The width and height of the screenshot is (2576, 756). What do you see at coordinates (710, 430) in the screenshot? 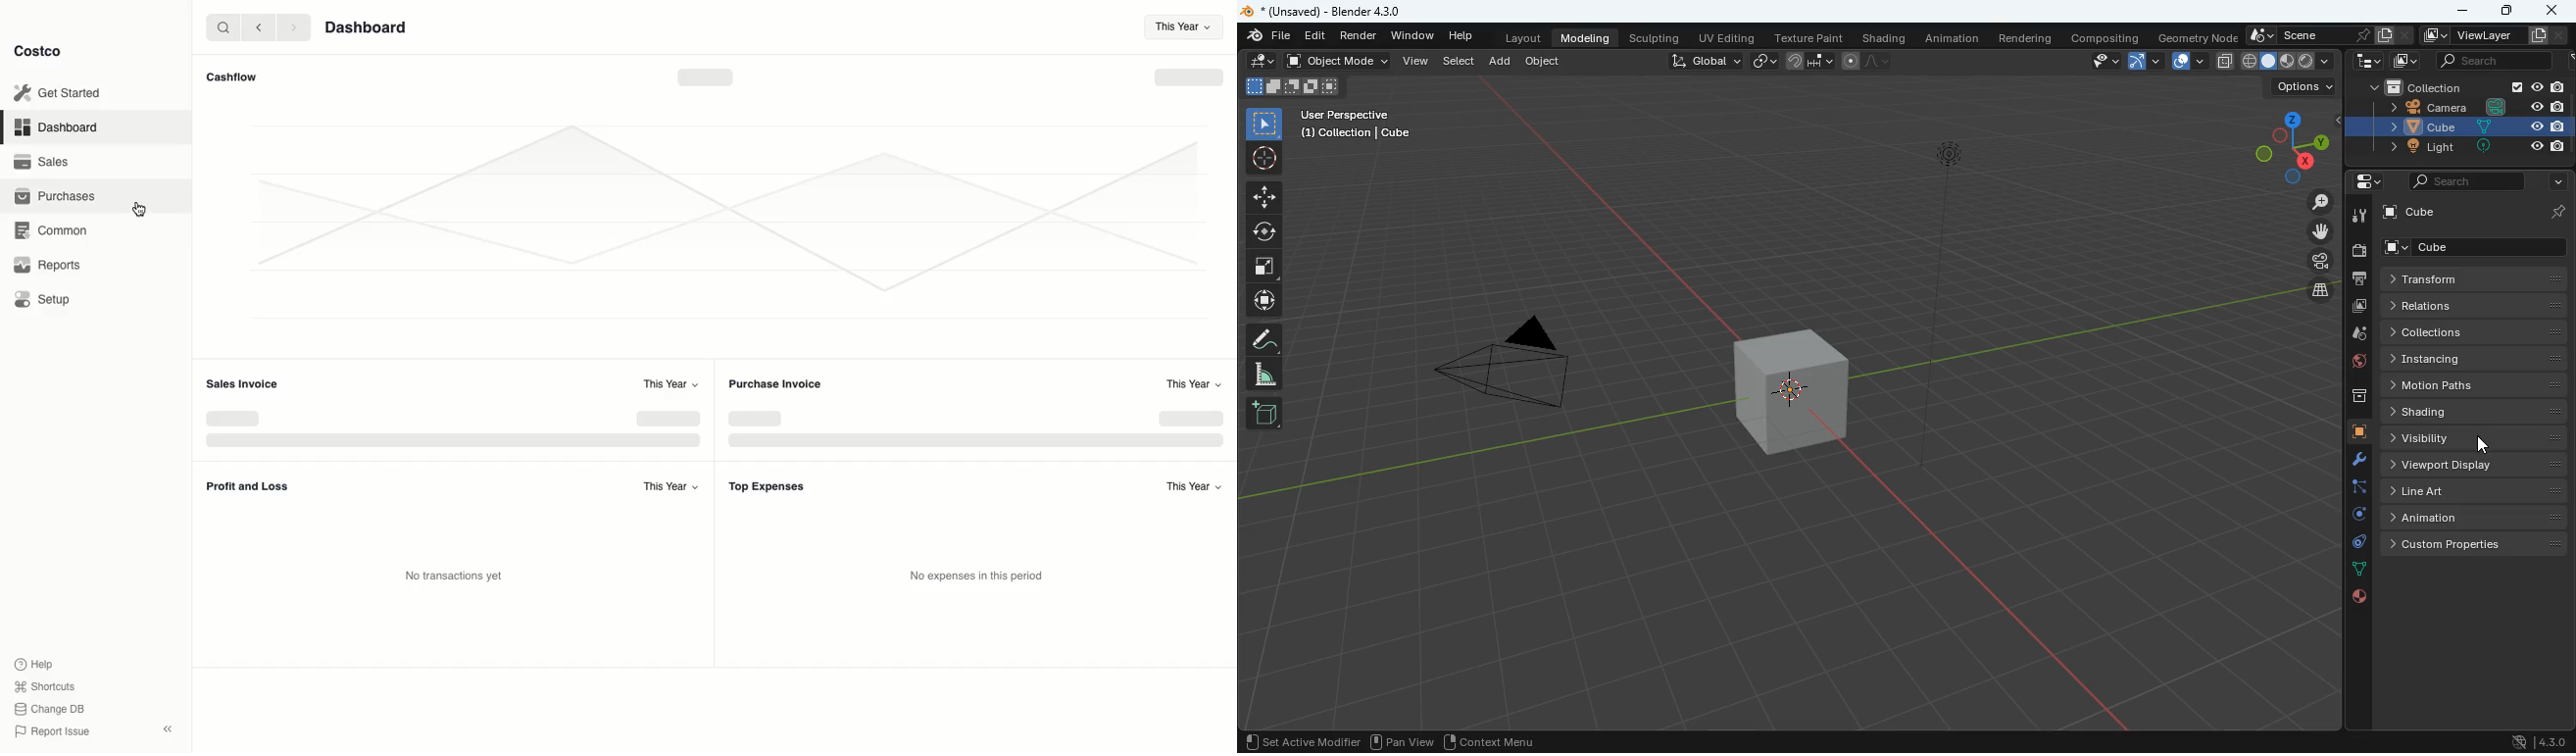
I see `Graph` at bounding box center [710, 430].